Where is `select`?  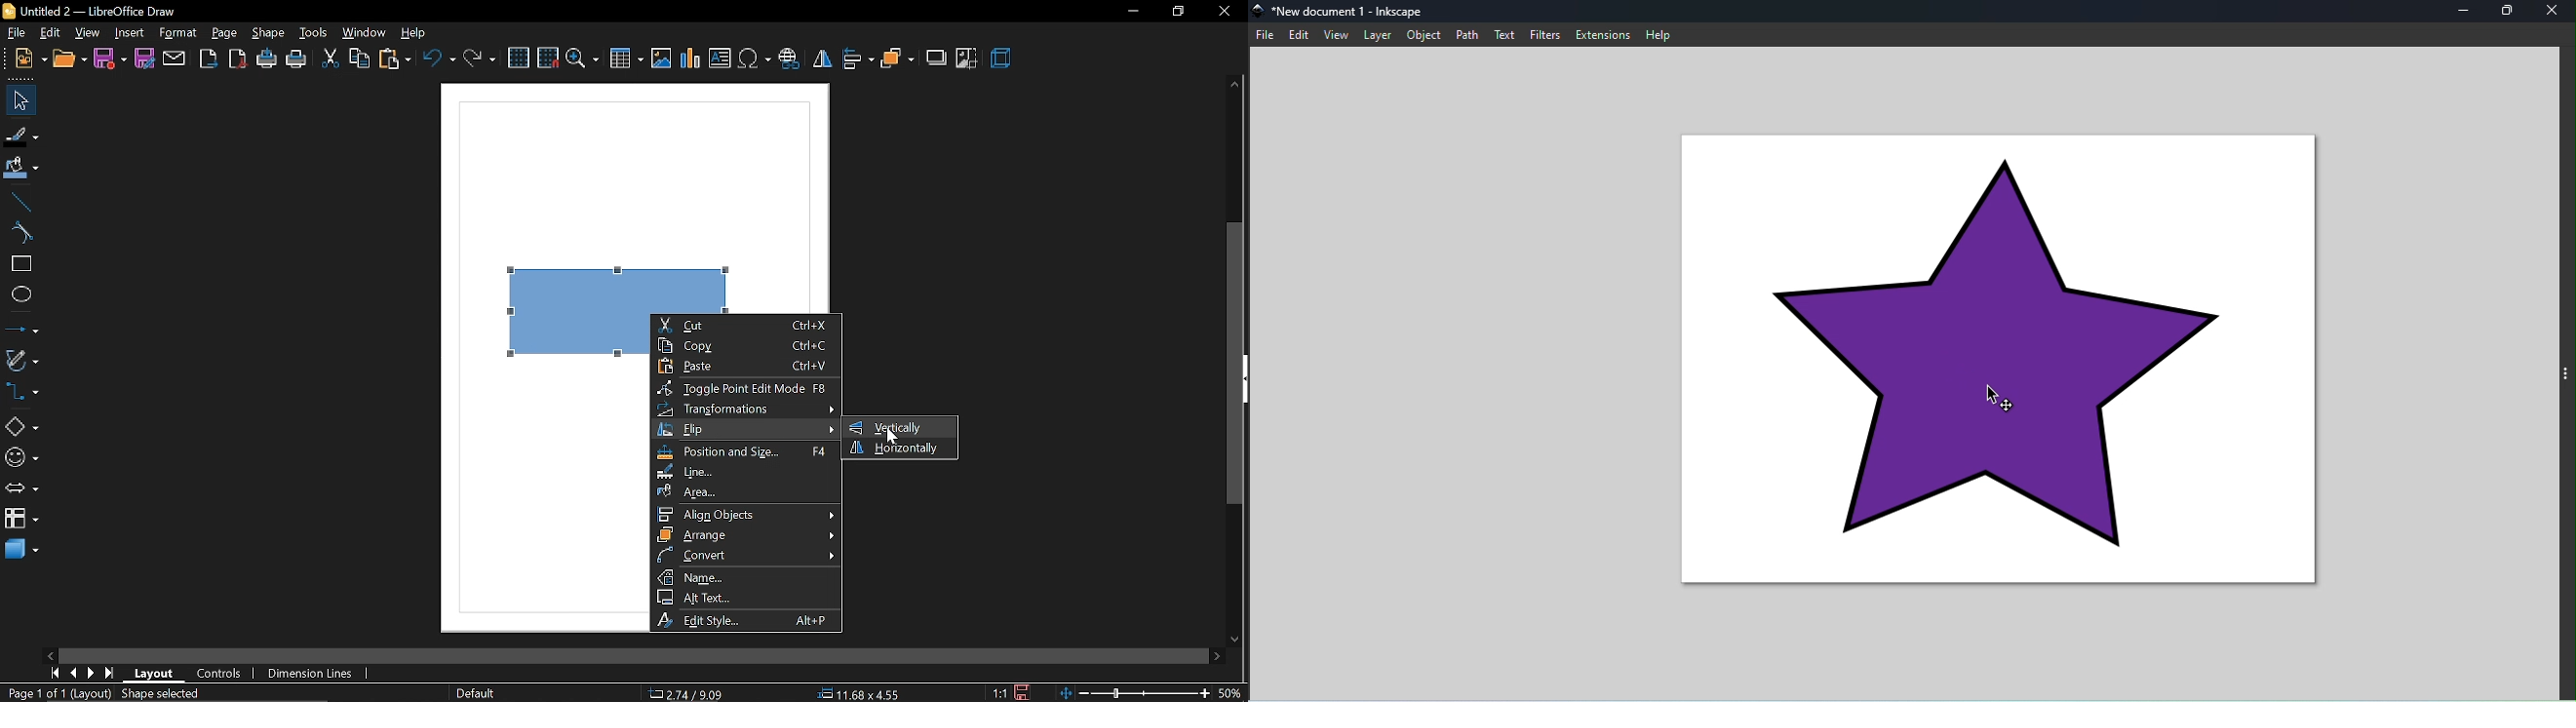 select is located at coordinates (19, 100).